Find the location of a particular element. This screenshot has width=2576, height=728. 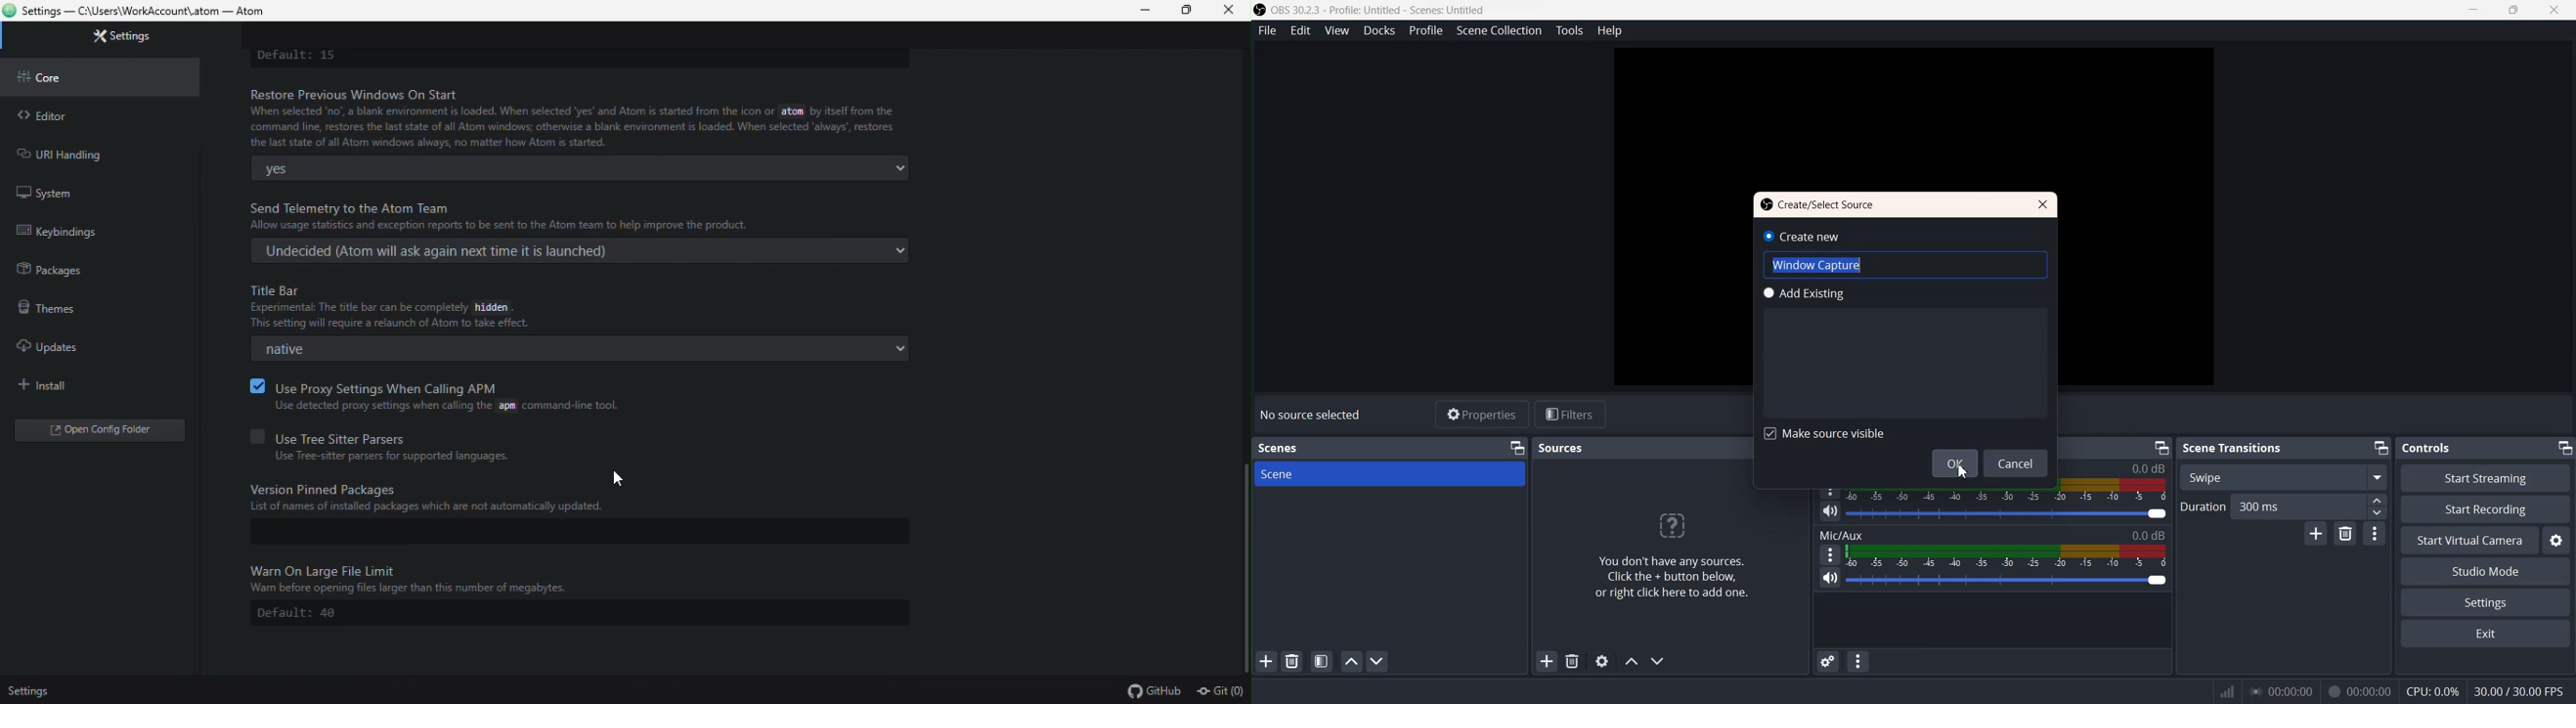

Add Scene is located at coordinates (1265, 661).